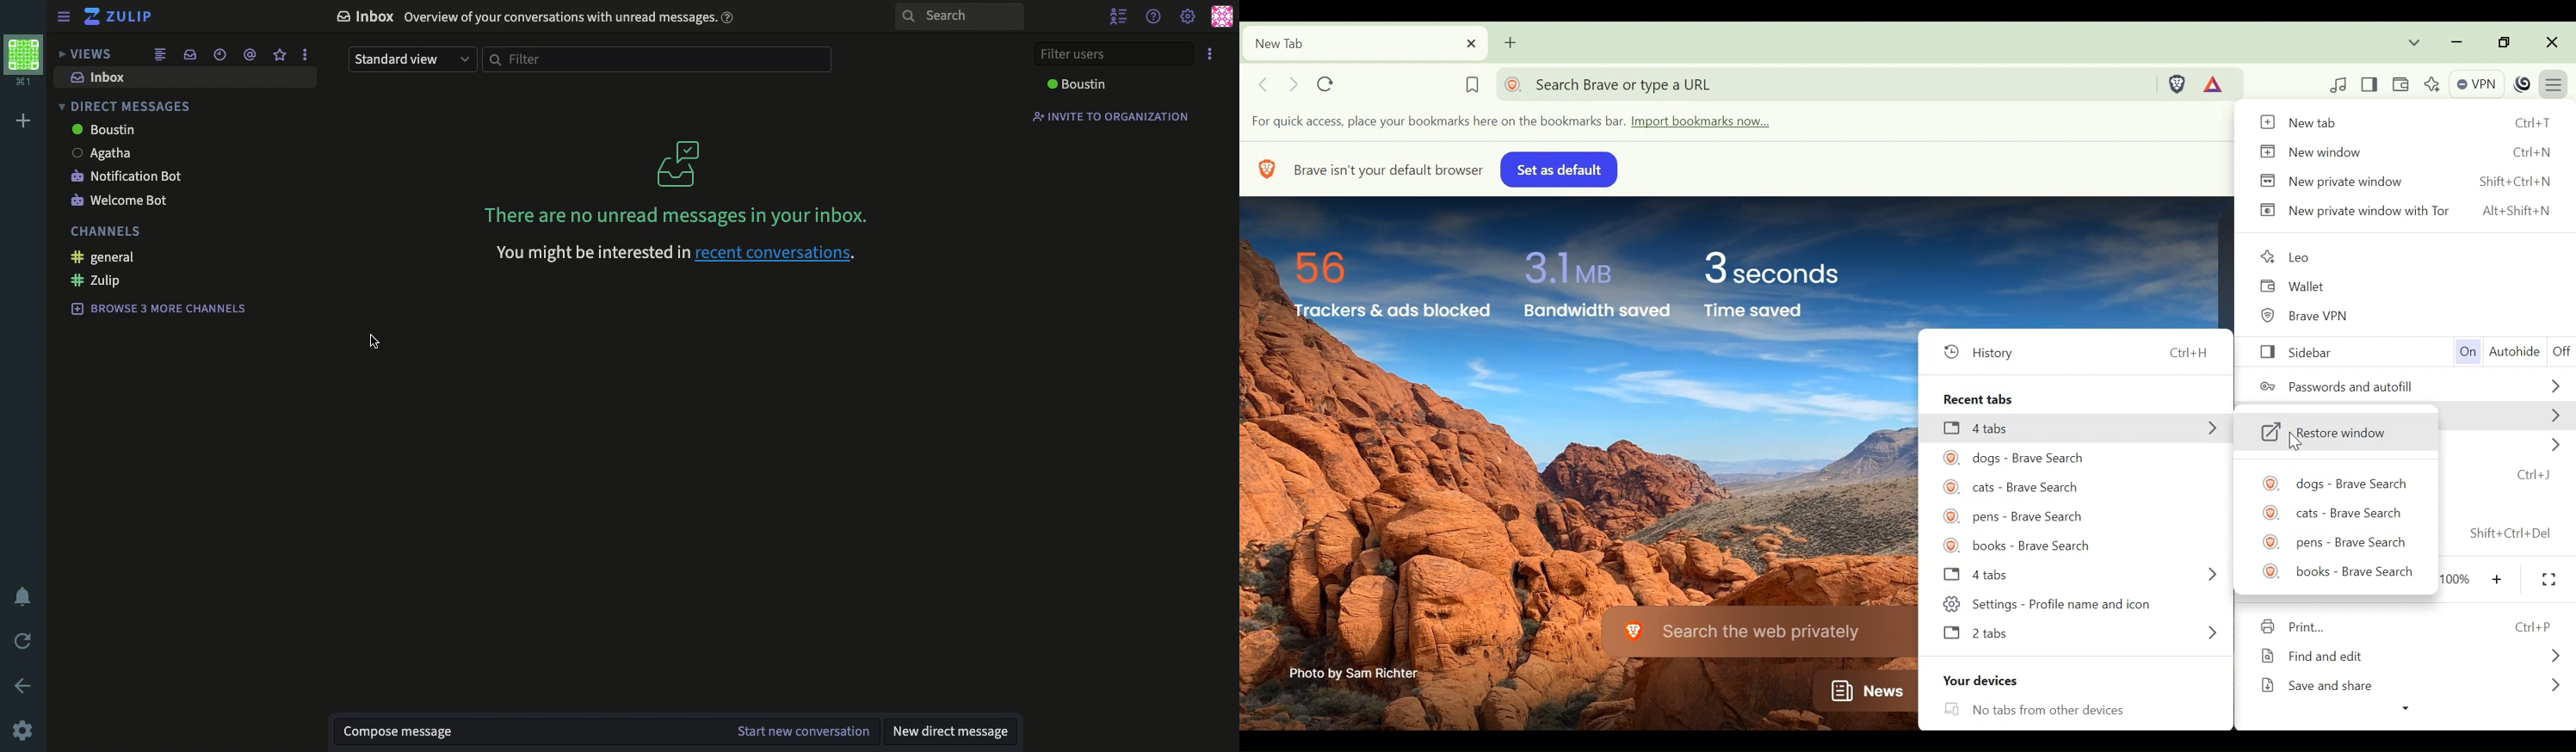 The image size is (2576, 756). I want to click on notification bot, so click(129, 176).